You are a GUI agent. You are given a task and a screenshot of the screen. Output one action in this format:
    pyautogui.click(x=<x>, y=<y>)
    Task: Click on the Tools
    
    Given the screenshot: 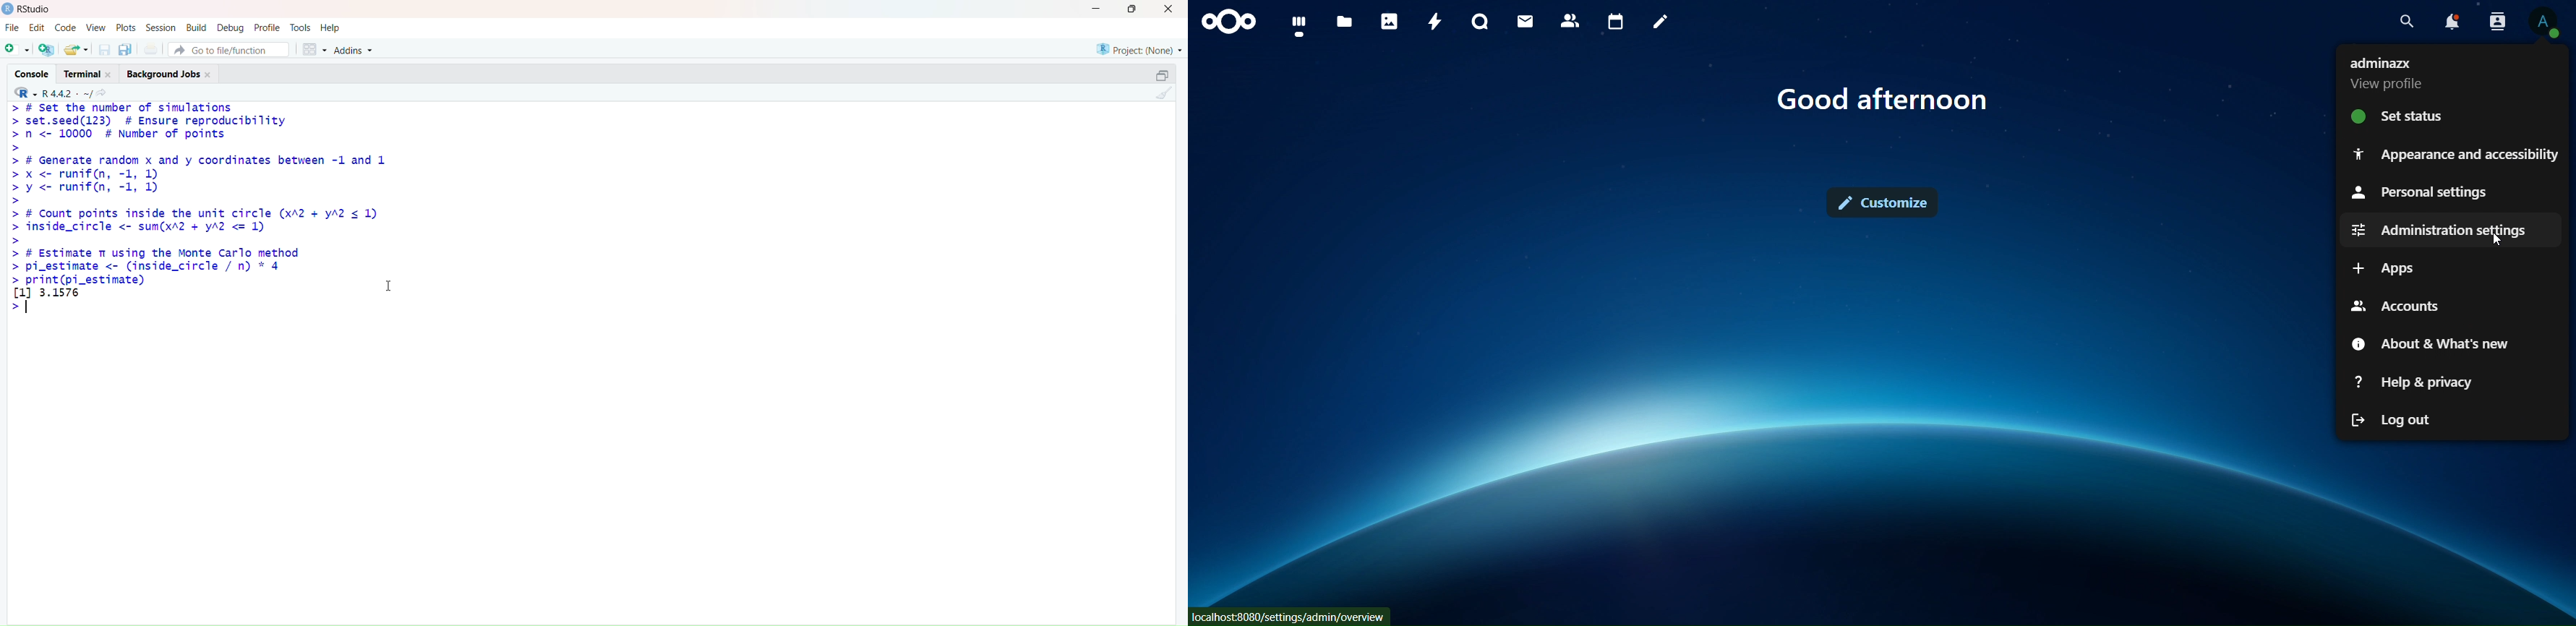 What is the action you would take?
    pyautogui.click(x=301, y=27)
    